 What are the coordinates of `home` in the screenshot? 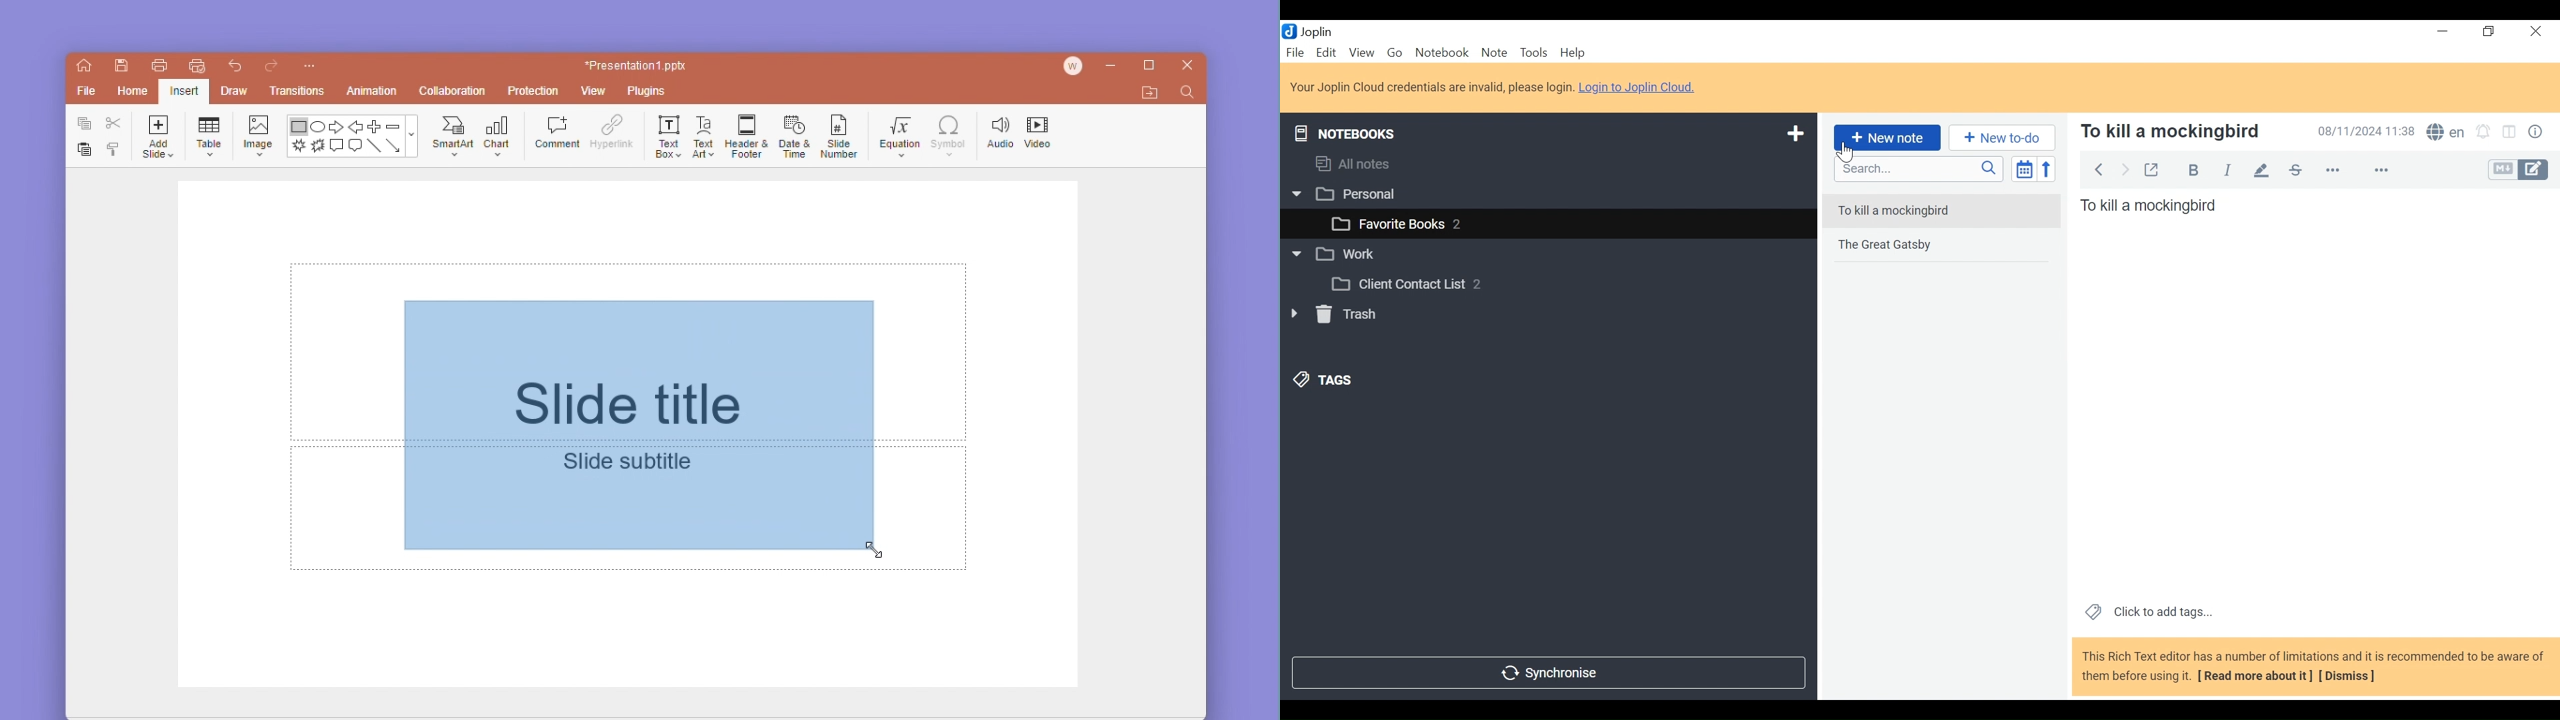 It's located at (84, 68).